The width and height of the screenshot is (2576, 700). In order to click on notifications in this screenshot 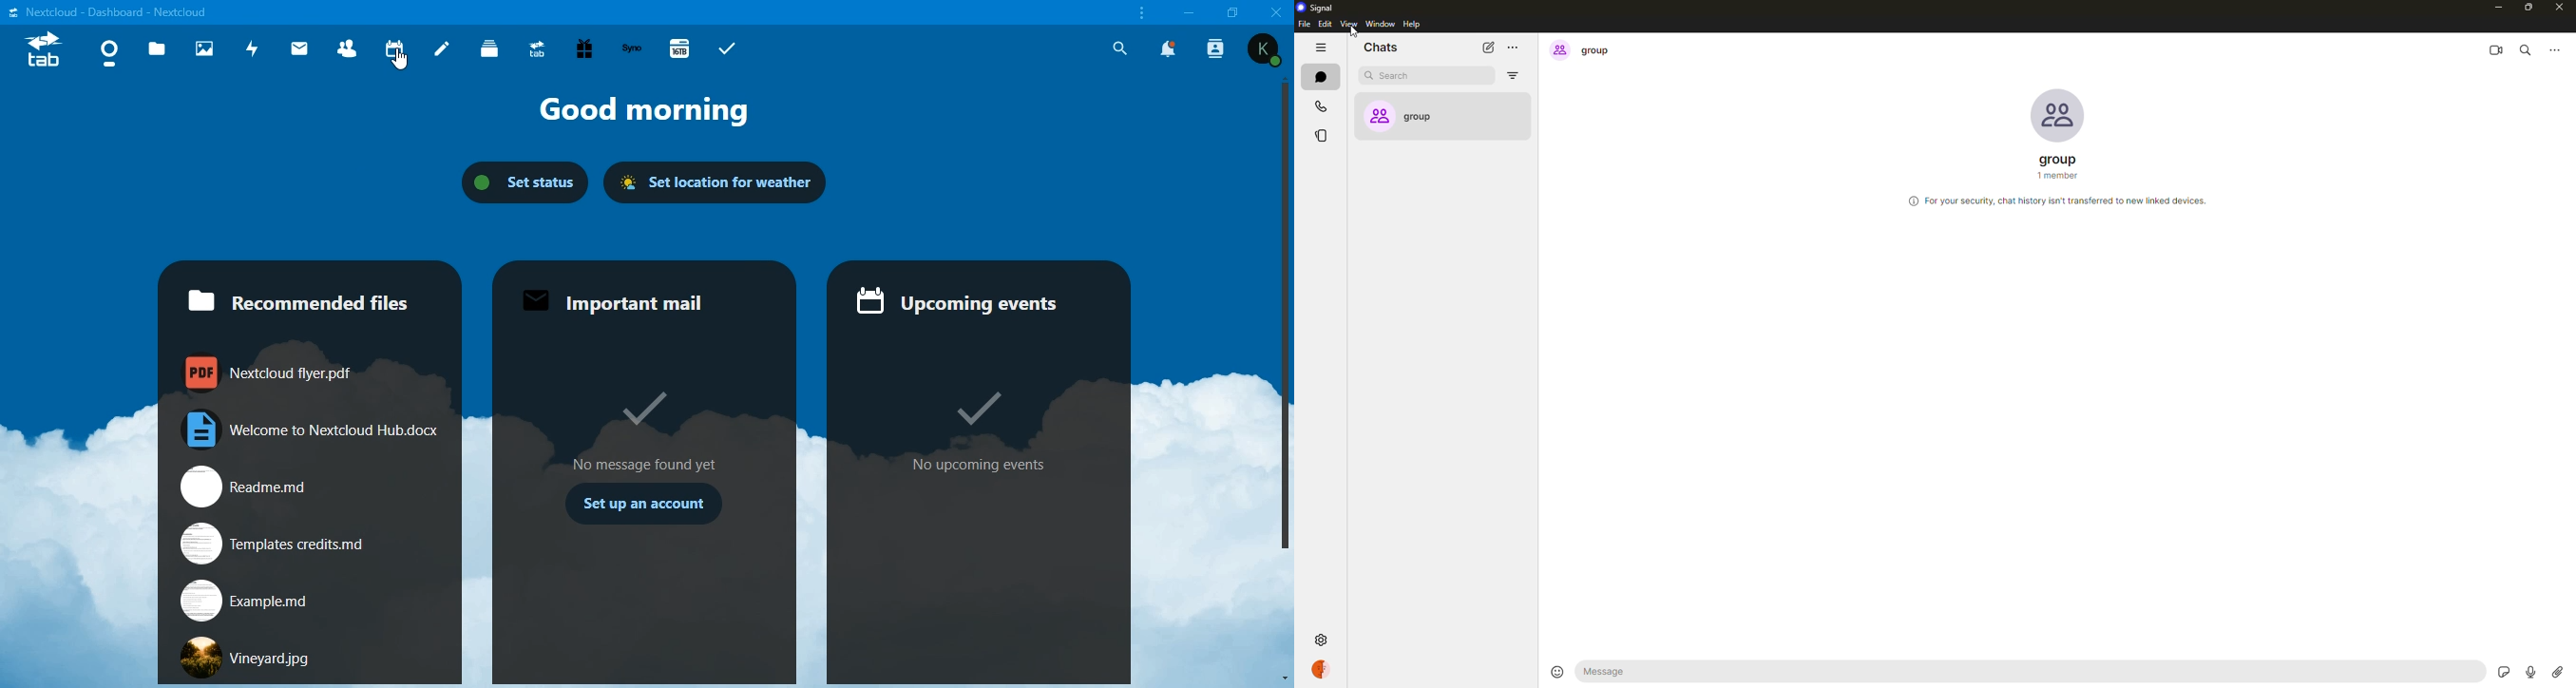, I will do `click(1170, 48)`.